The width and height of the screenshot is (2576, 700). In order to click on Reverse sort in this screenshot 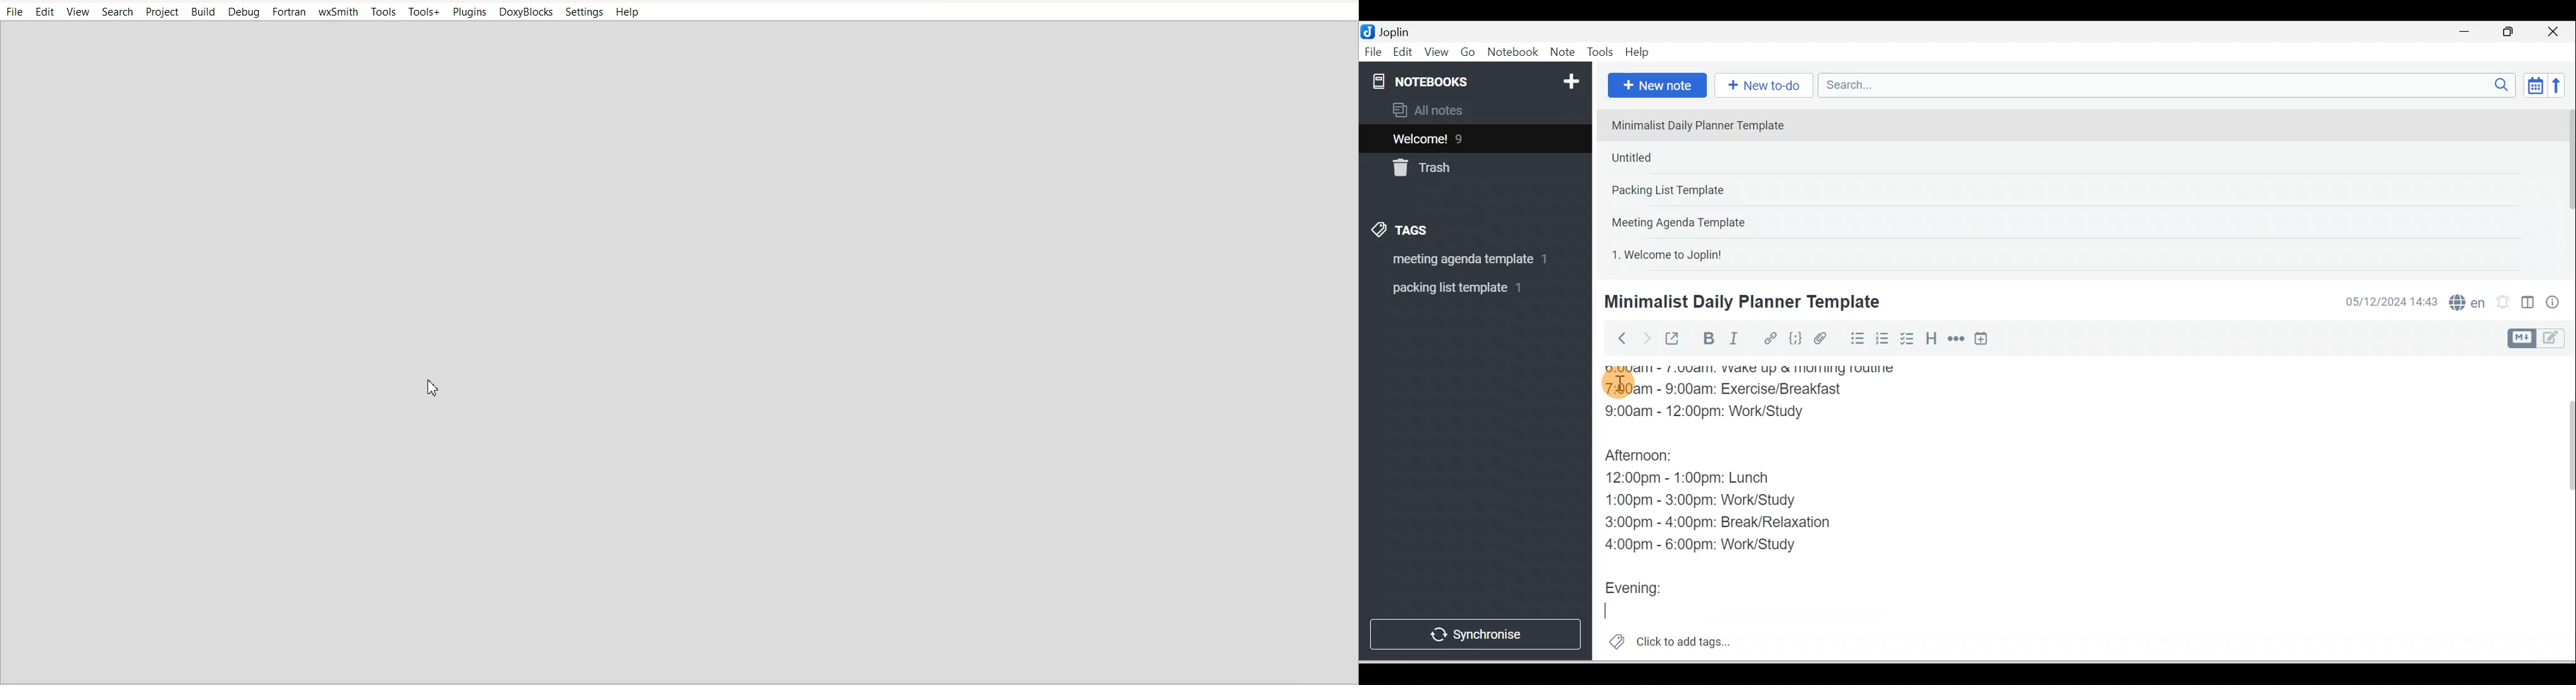, I will do `click(2561, 85)`.